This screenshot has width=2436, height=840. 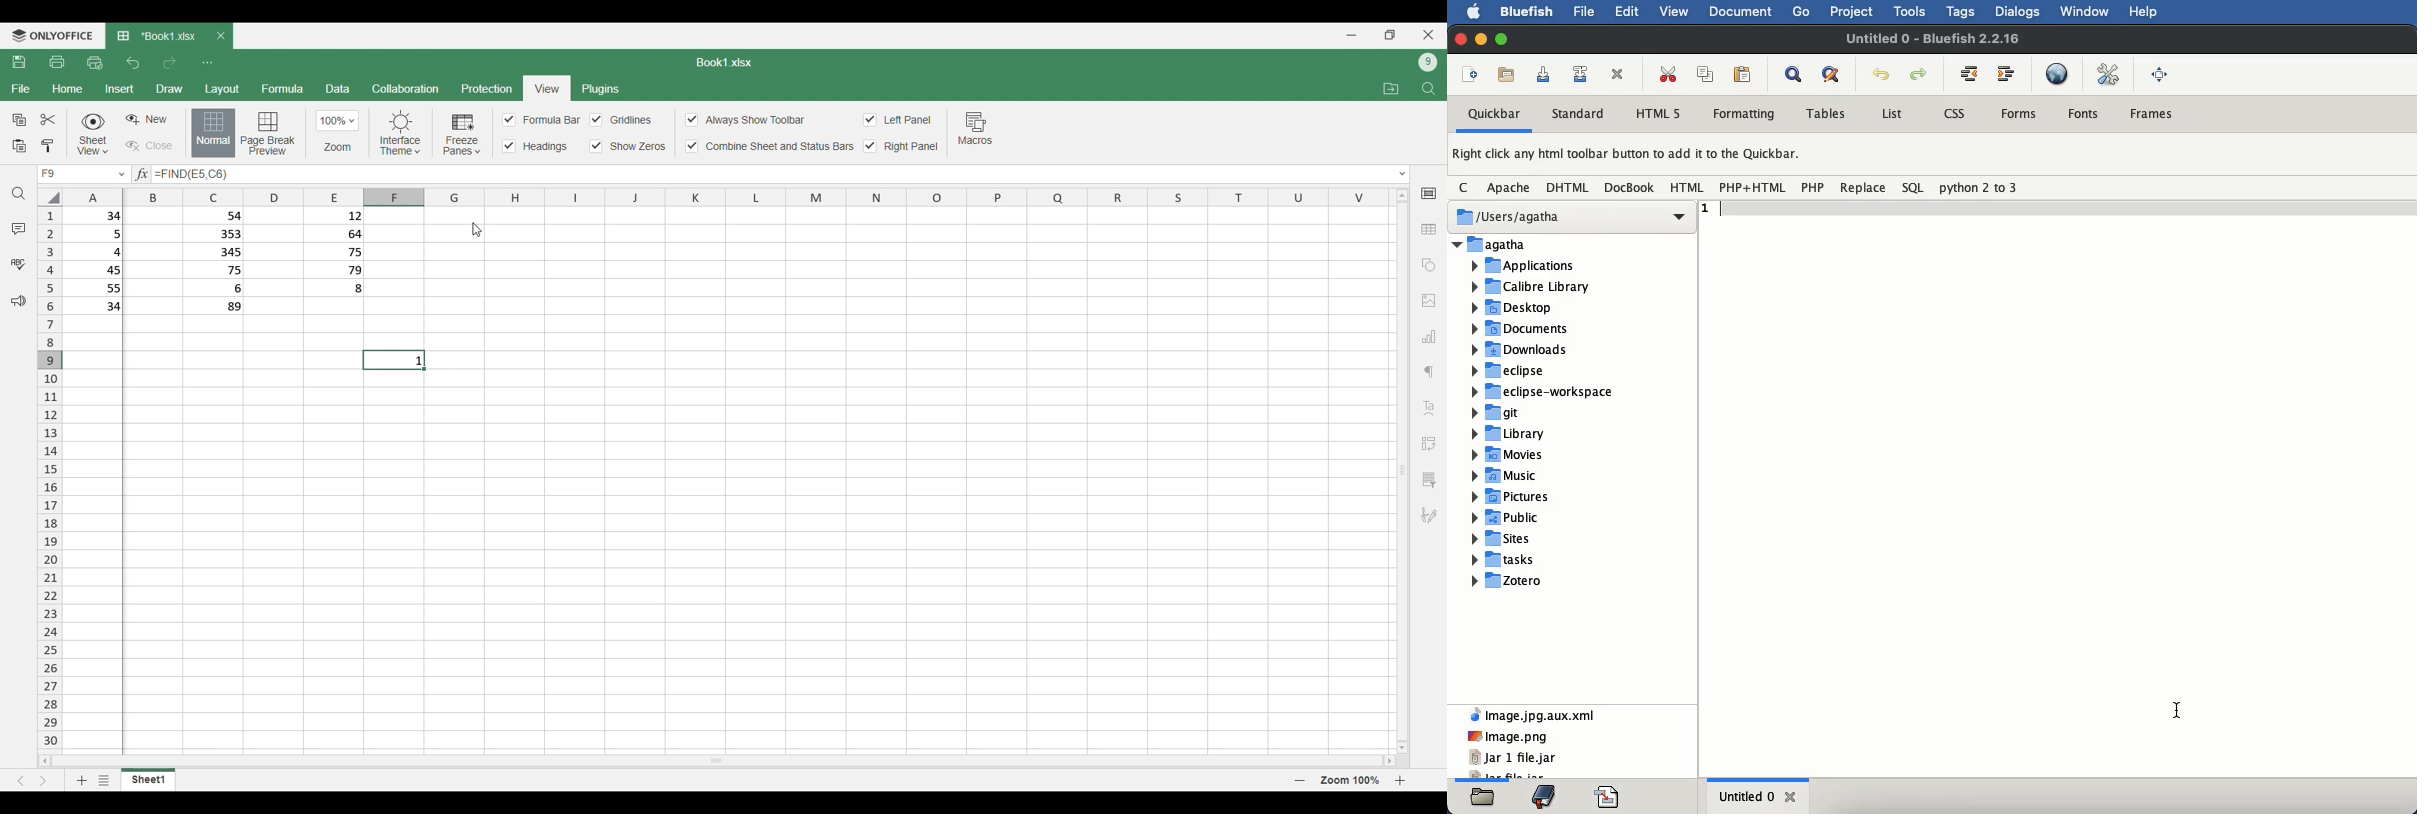 What do you see at coordinates (1430, 301) in the screenshot?
I see `Add image` at bounding box center [1430, 301].